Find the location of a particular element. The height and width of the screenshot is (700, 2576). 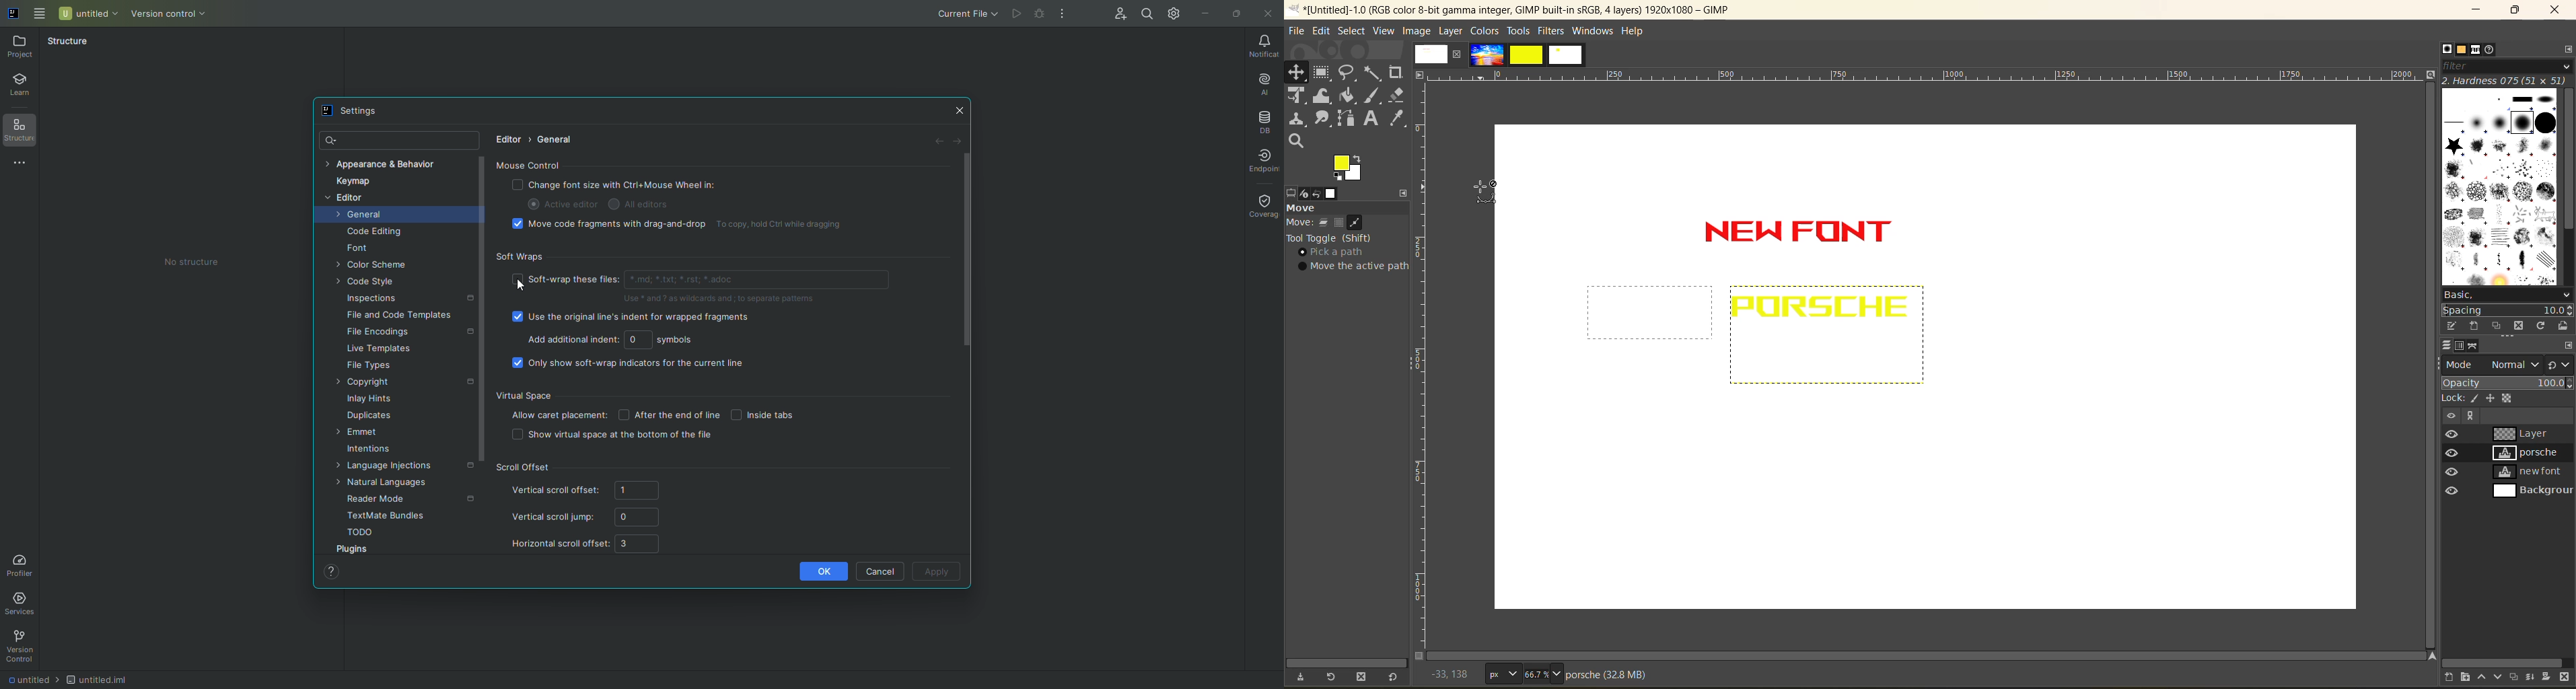

Horizontal scroll offset is located at coordinates (589, 545).